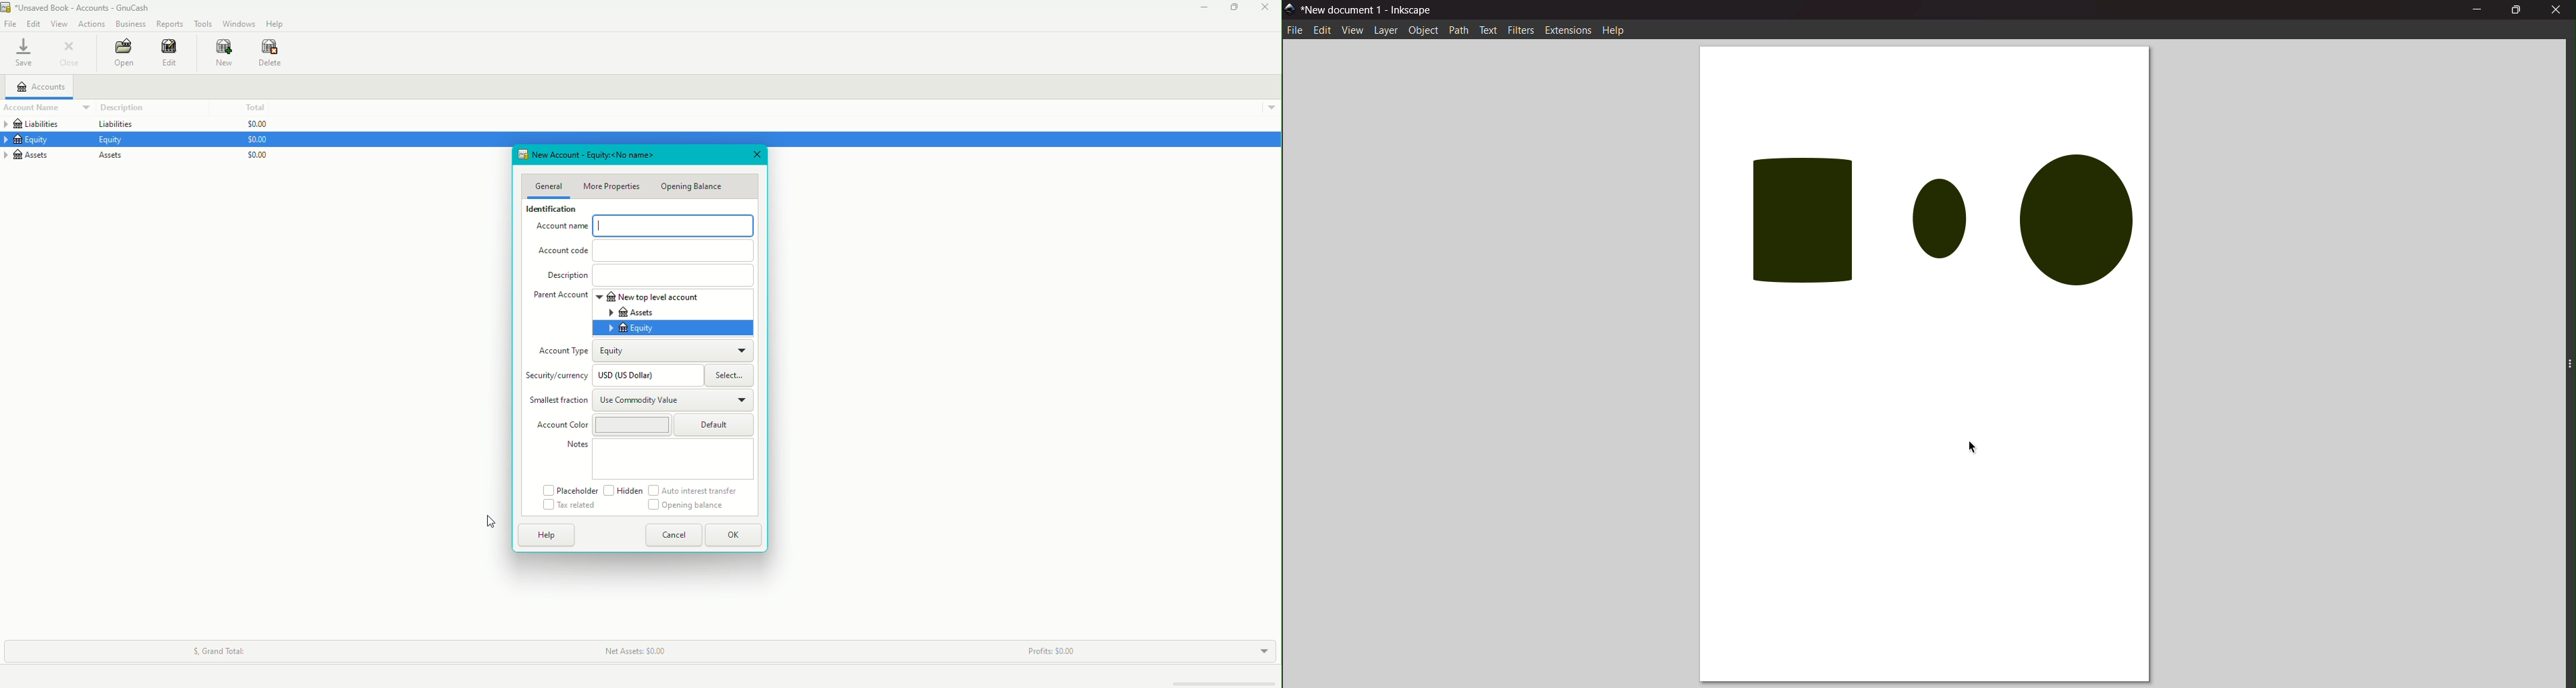  I want to click on Opening Balance, so click(694, 188).